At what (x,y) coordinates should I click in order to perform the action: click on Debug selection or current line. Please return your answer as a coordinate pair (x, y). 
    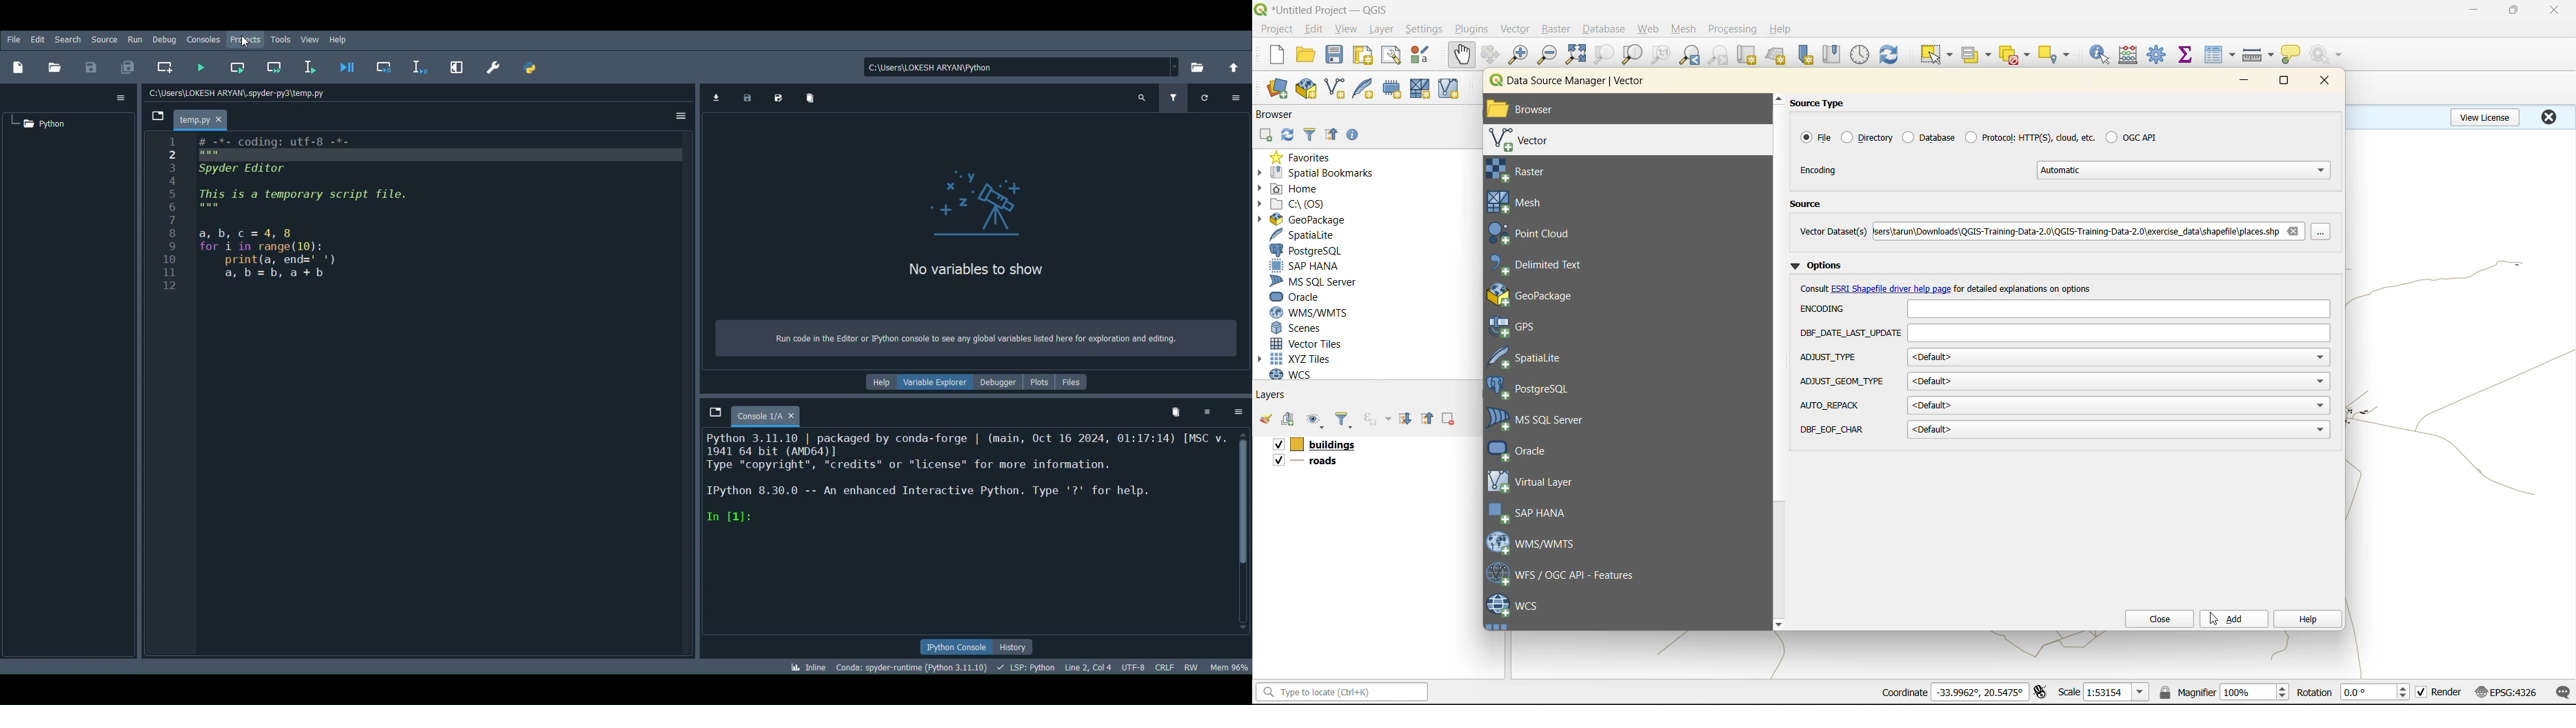
    Looking at the image, I should click on (420, 65).